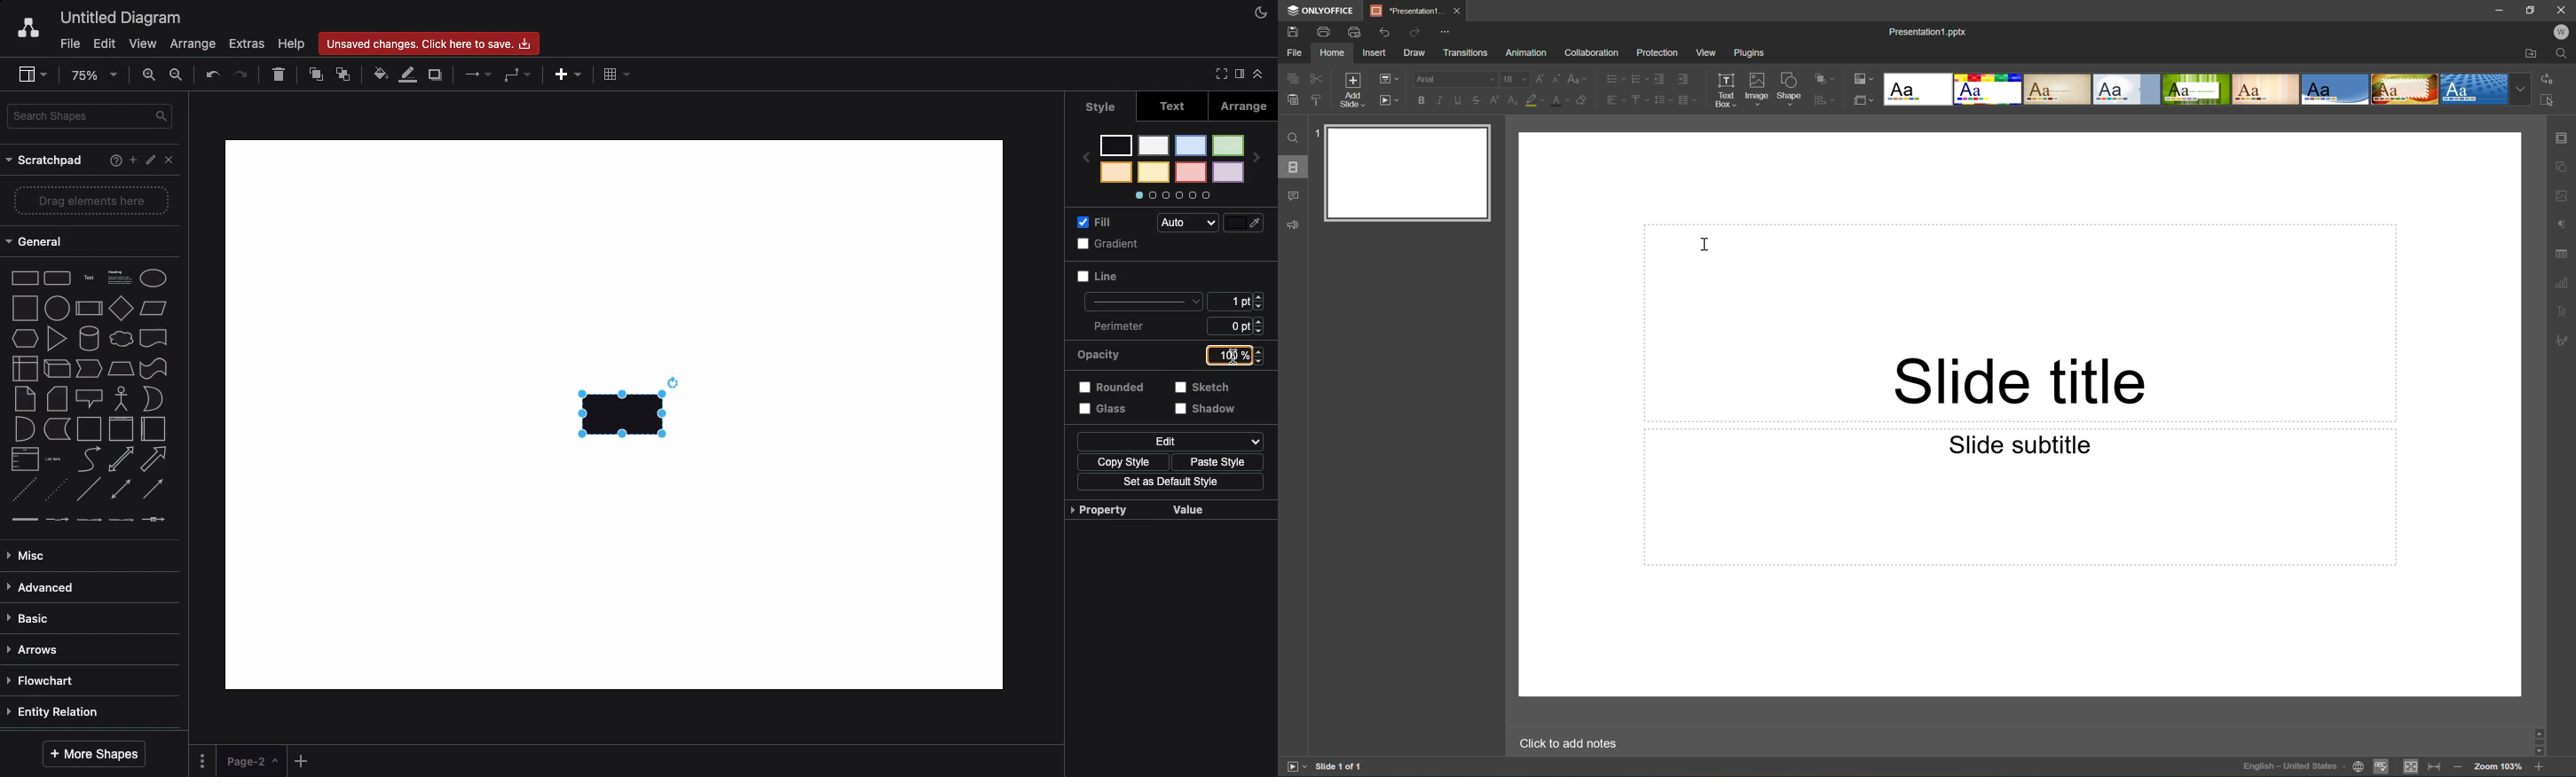 The height and width of the screenshot is (784, 2576). What do you see at coordinates (1355, 32) in the screenshot?
I see `Quick print` at bounding box center [1355, 32].